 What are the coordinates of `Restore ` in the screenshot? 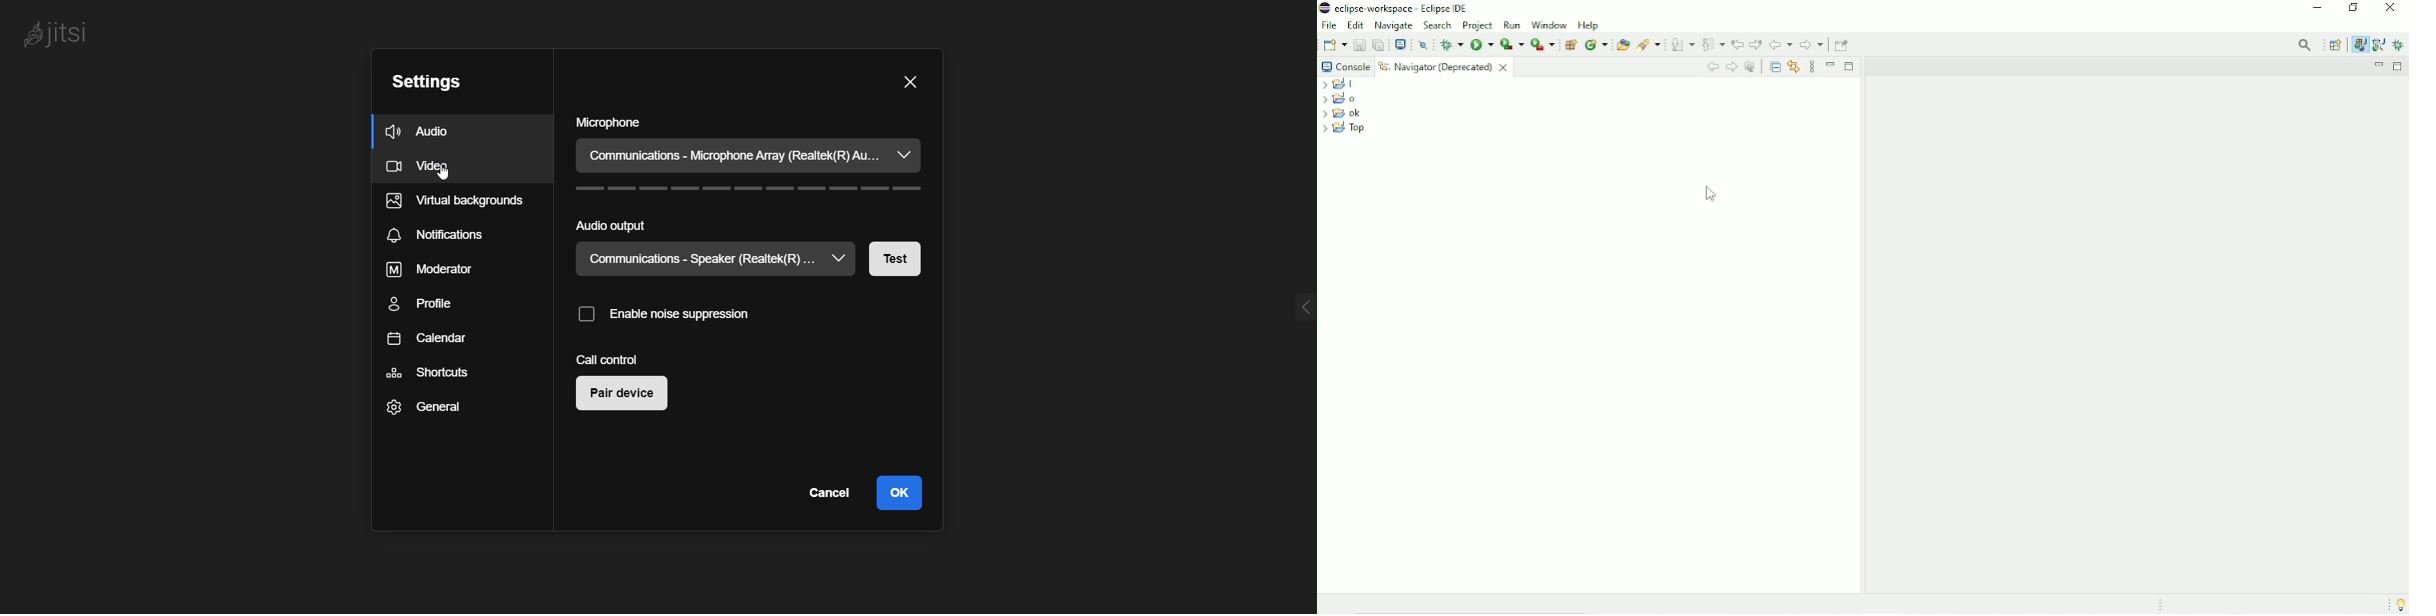 It's located at (2357, 9).